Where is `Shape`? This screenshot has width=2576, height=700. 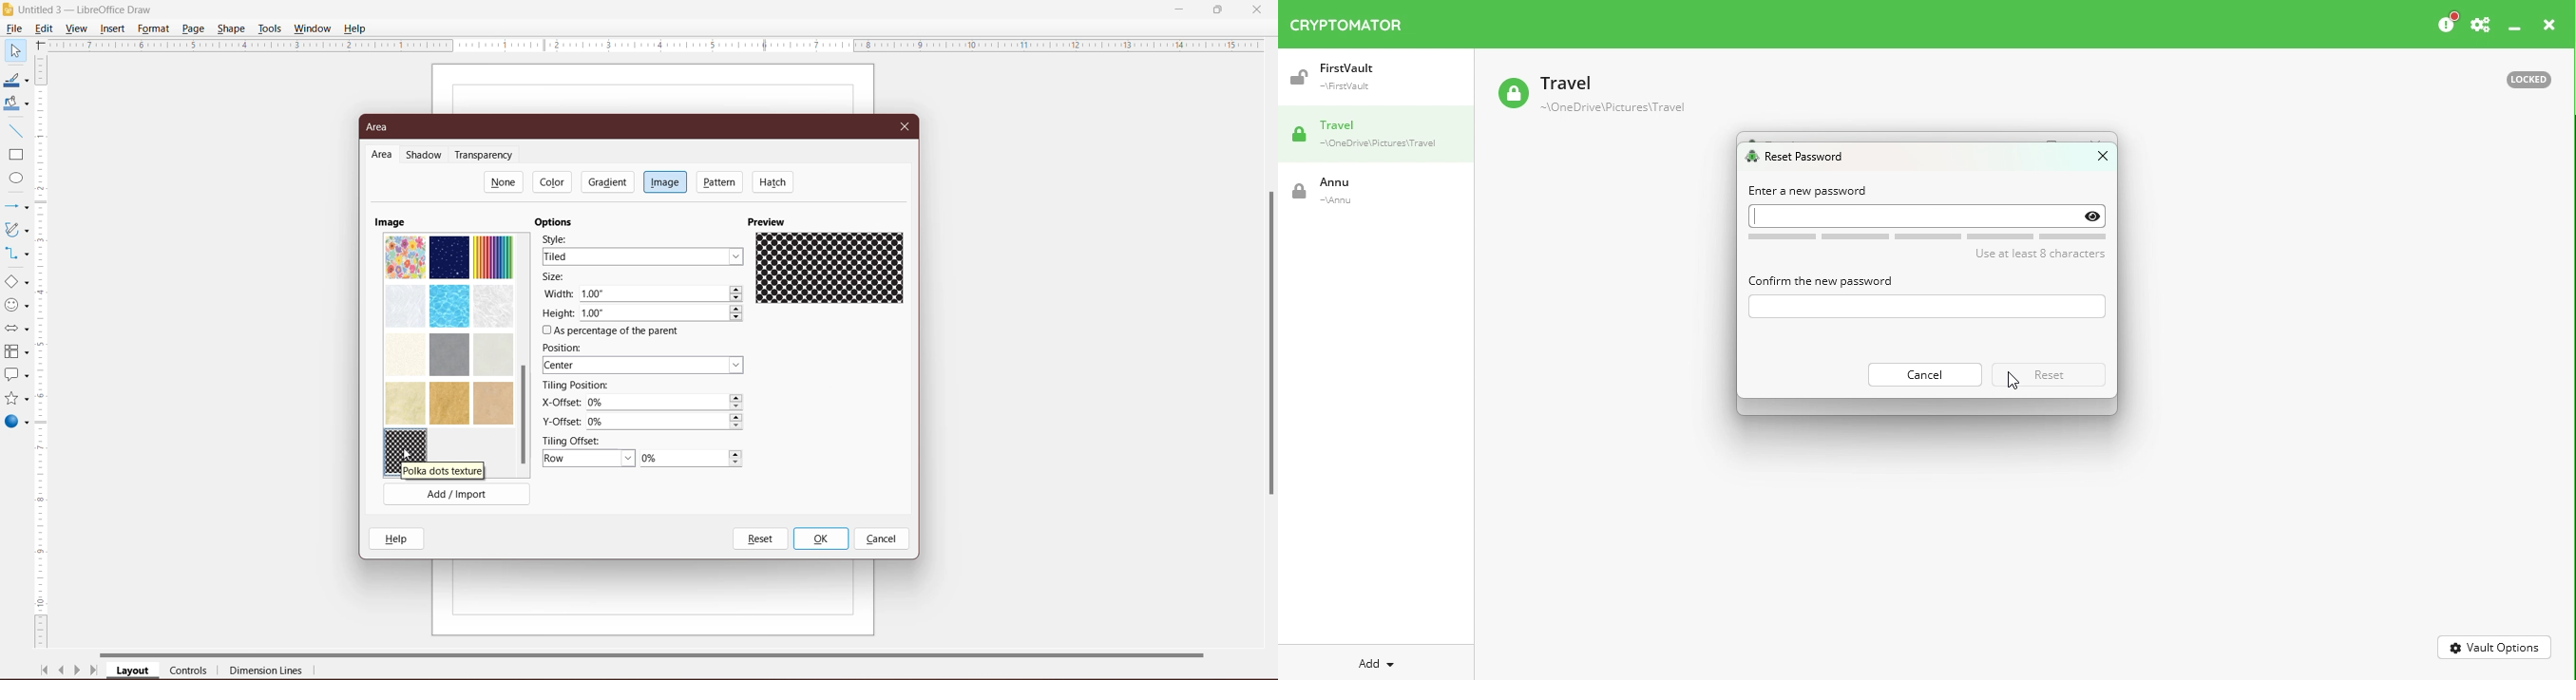
Shape is located at coordinates (232, 27).